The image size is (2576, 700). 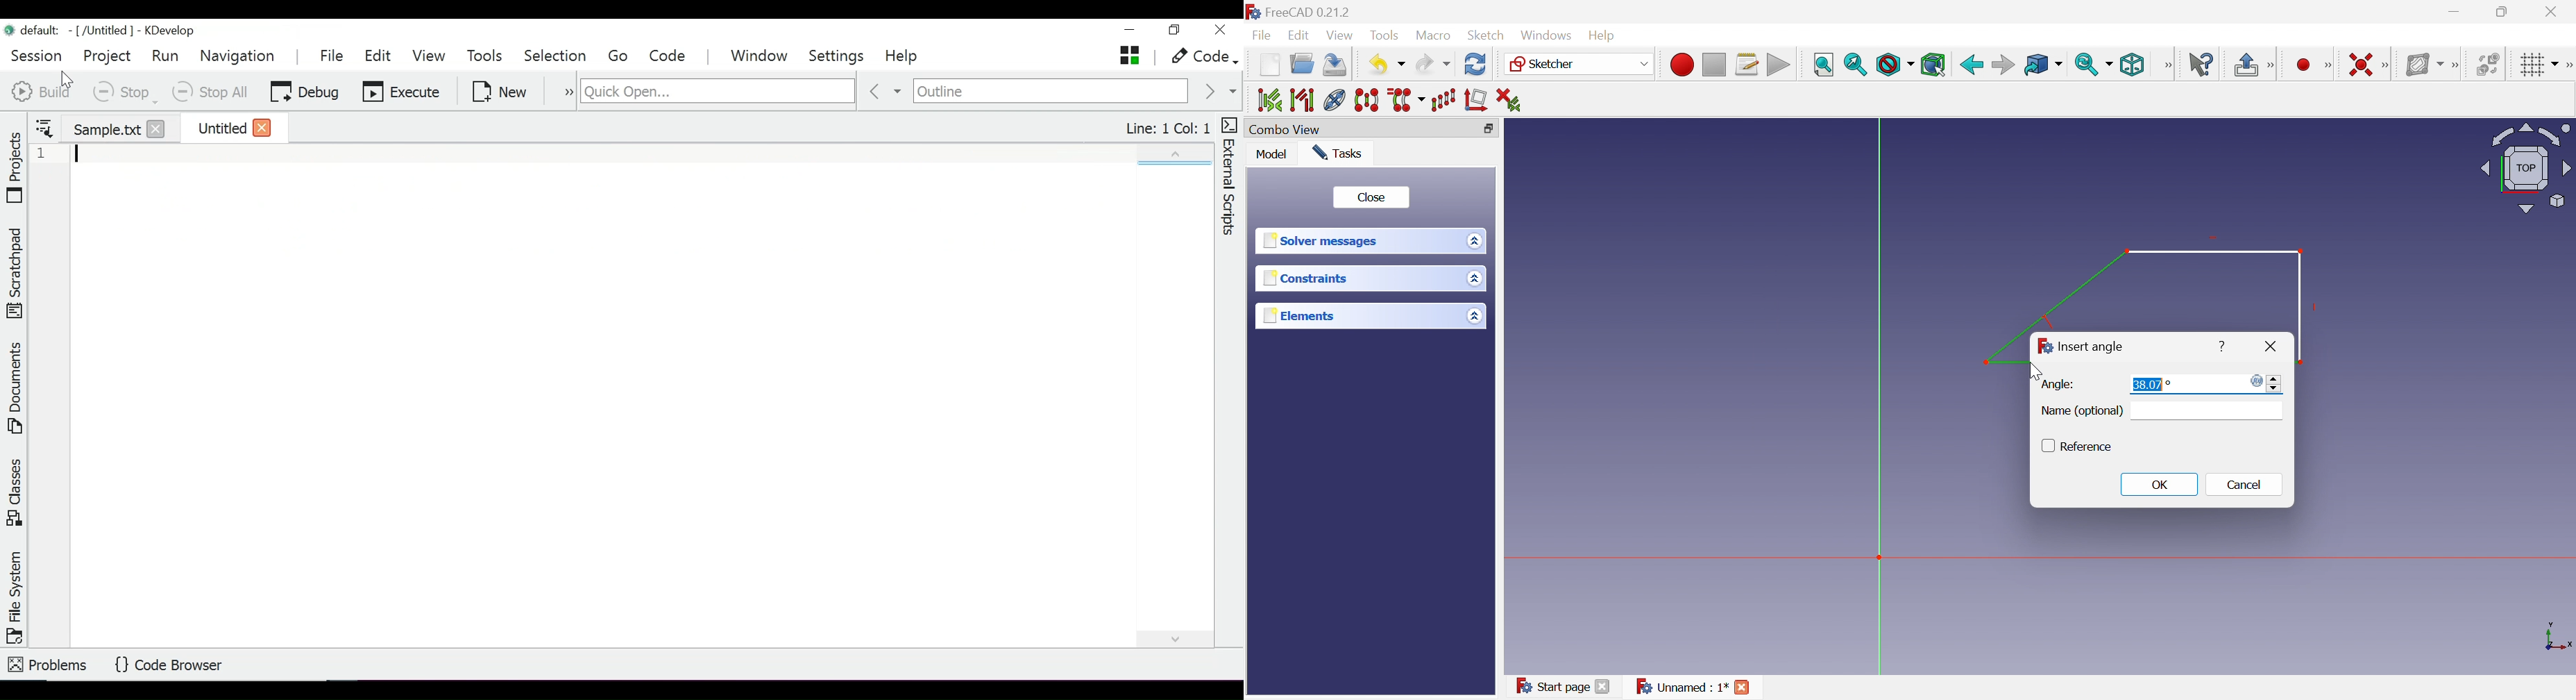 What do you see at coordinates (1487, 35) in the screenshot?
I see `Sketch` at bounding box center [1487, 35].